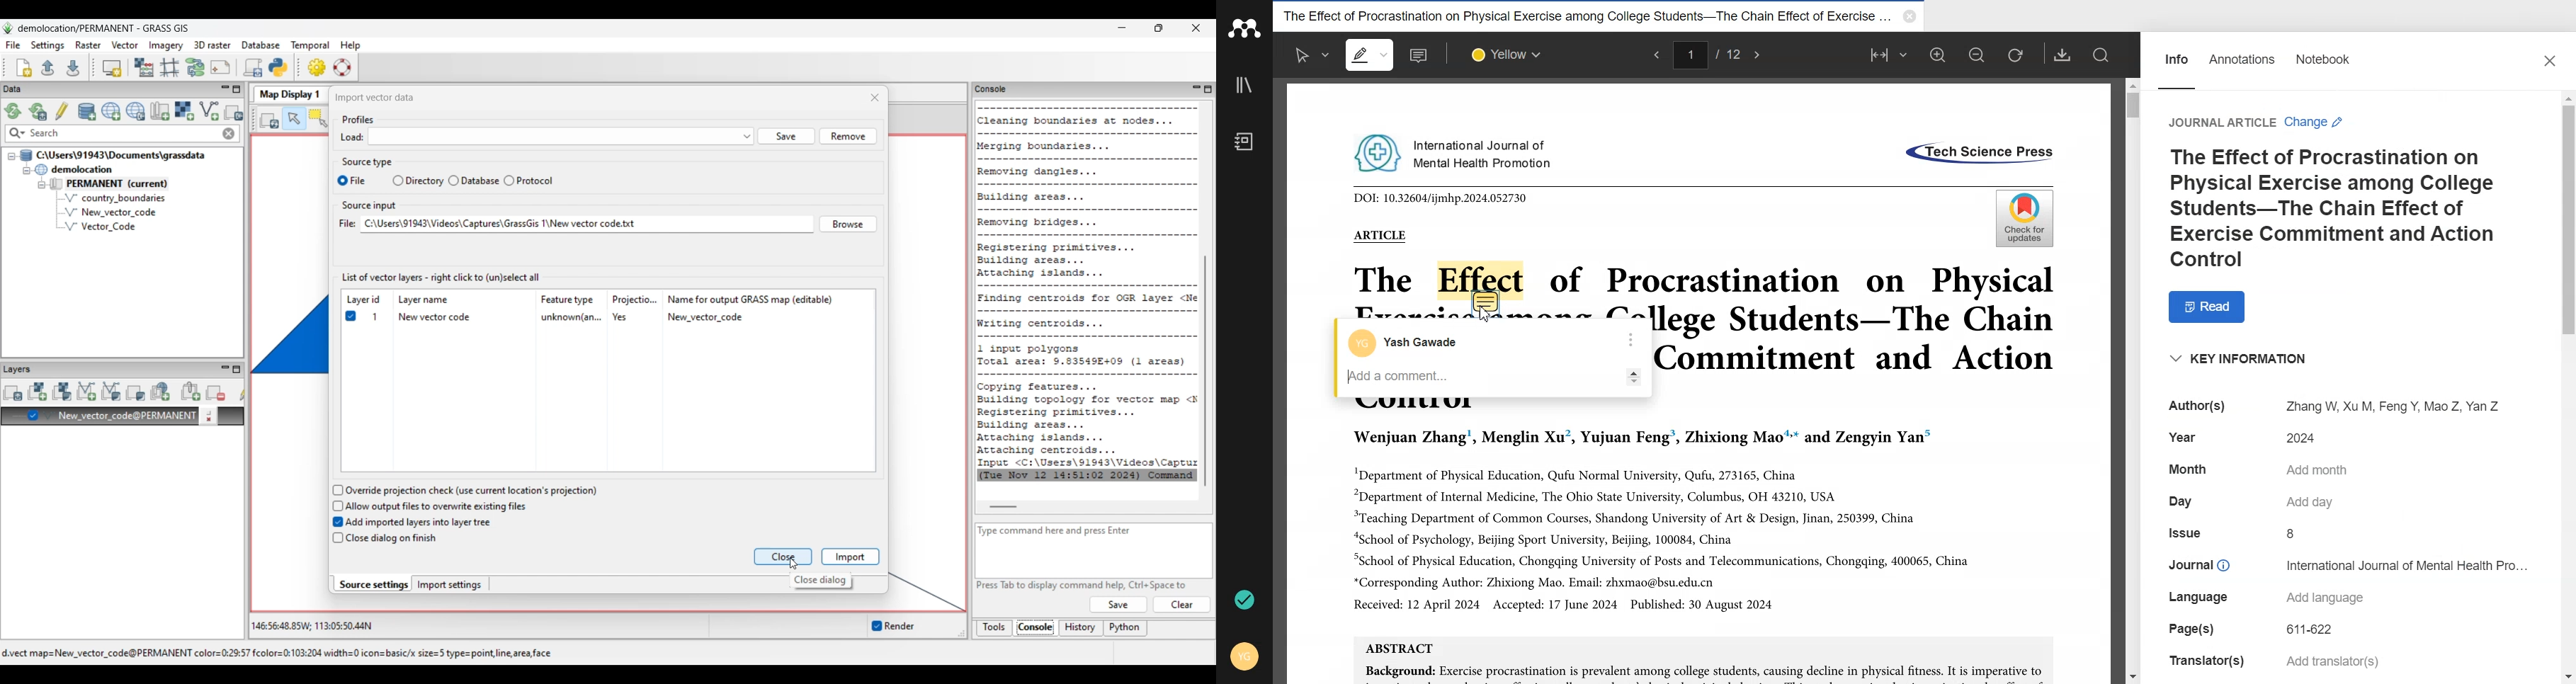 Image resolution: width=2576 pixels, height=700 pixels. What do you see at coordinates (1890, 55) in the screenshot?
I see `Fit to width` at bounding box center [1890, 55].